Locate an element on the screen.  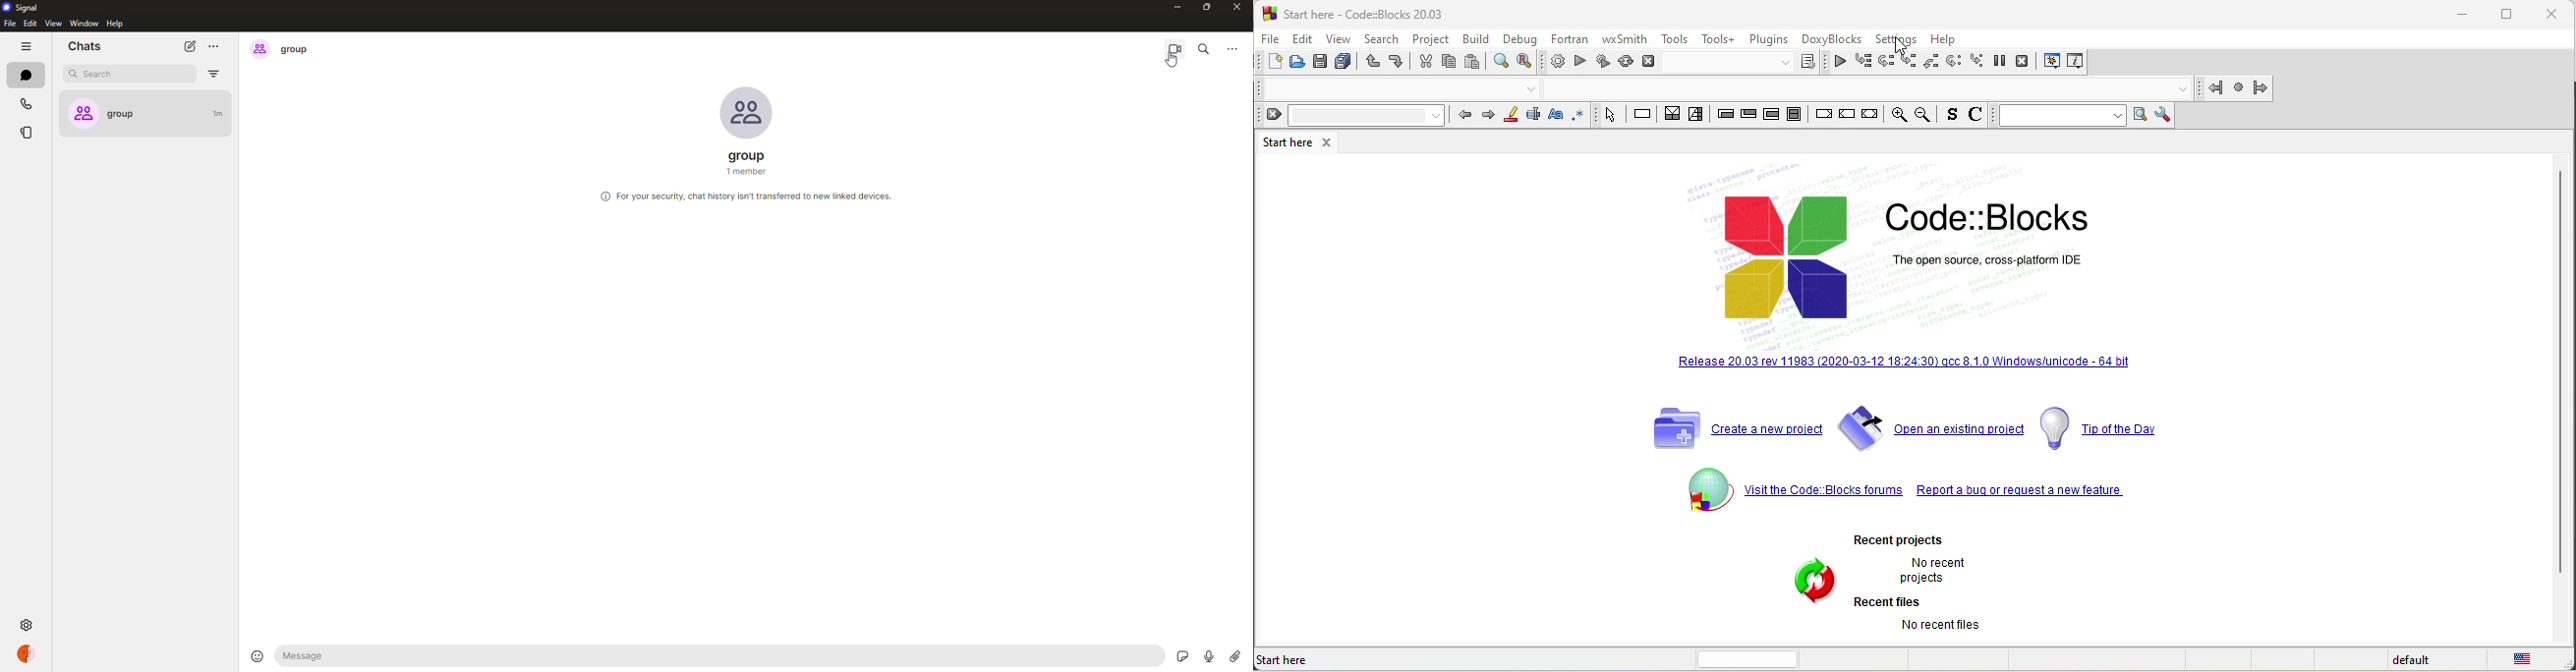
various info is located at coordinates (2079, 64).